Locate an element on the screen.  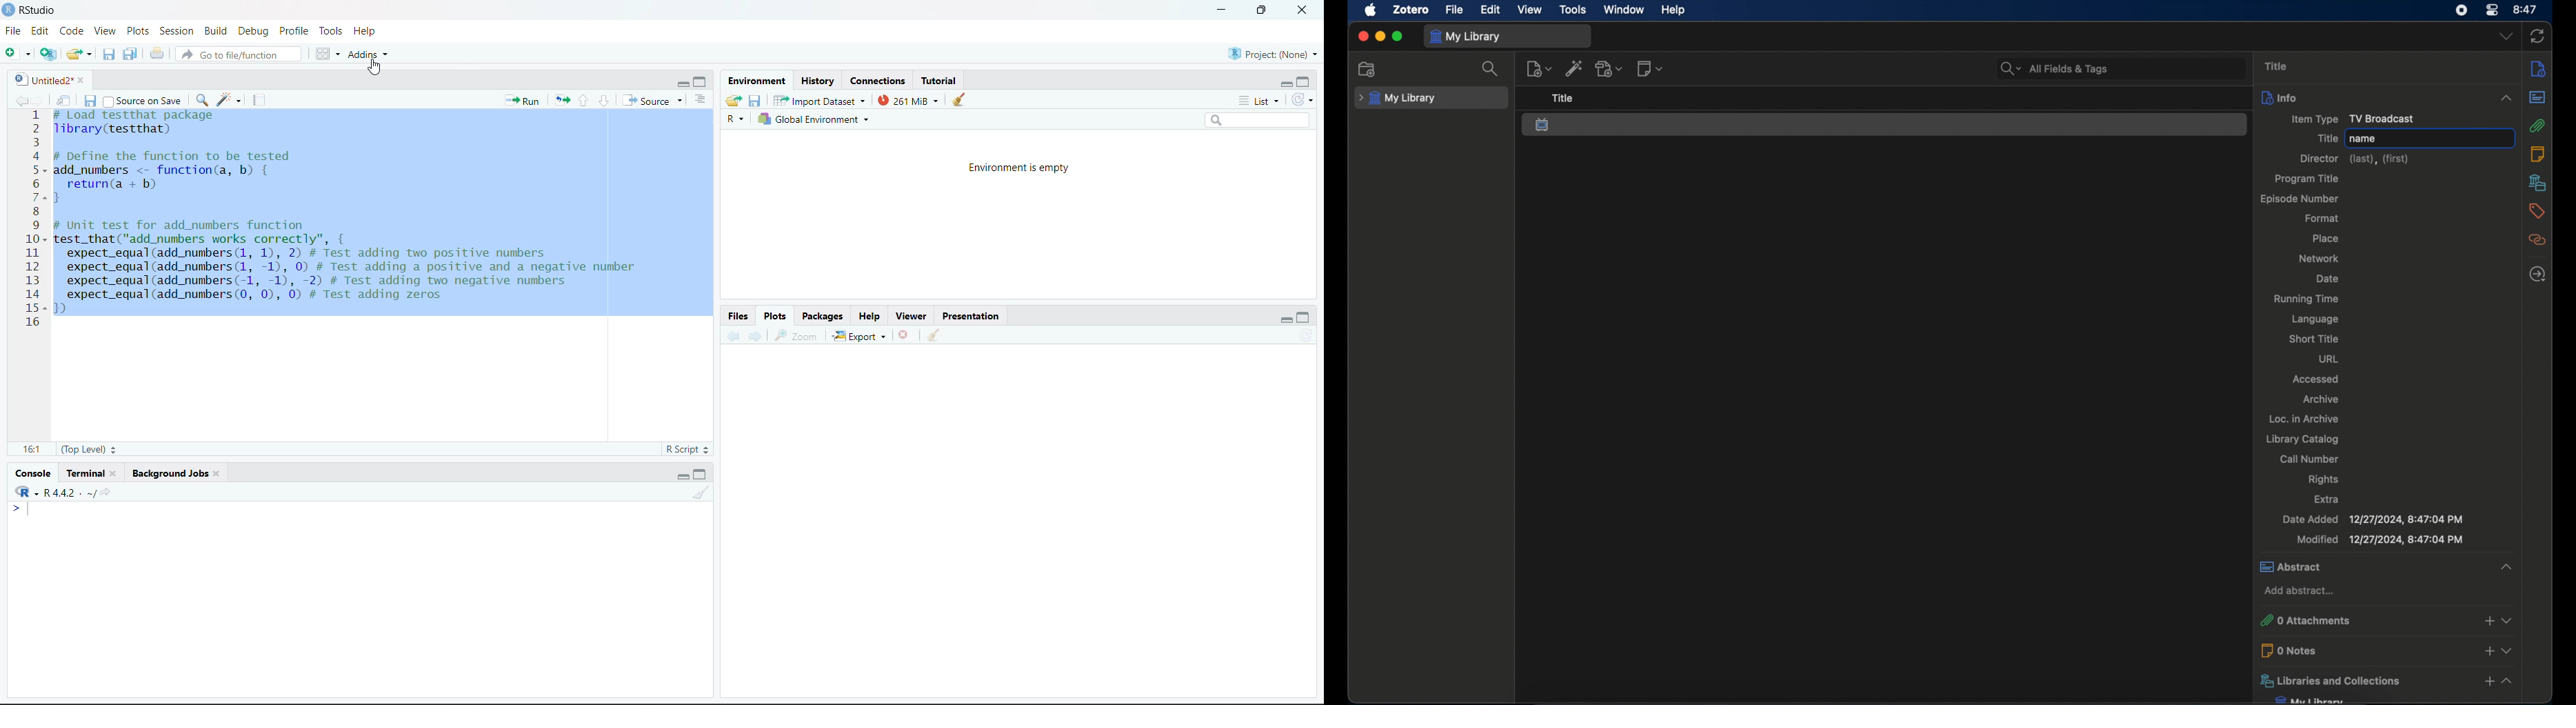
library(testthat) is located at coordinates (112, 129).